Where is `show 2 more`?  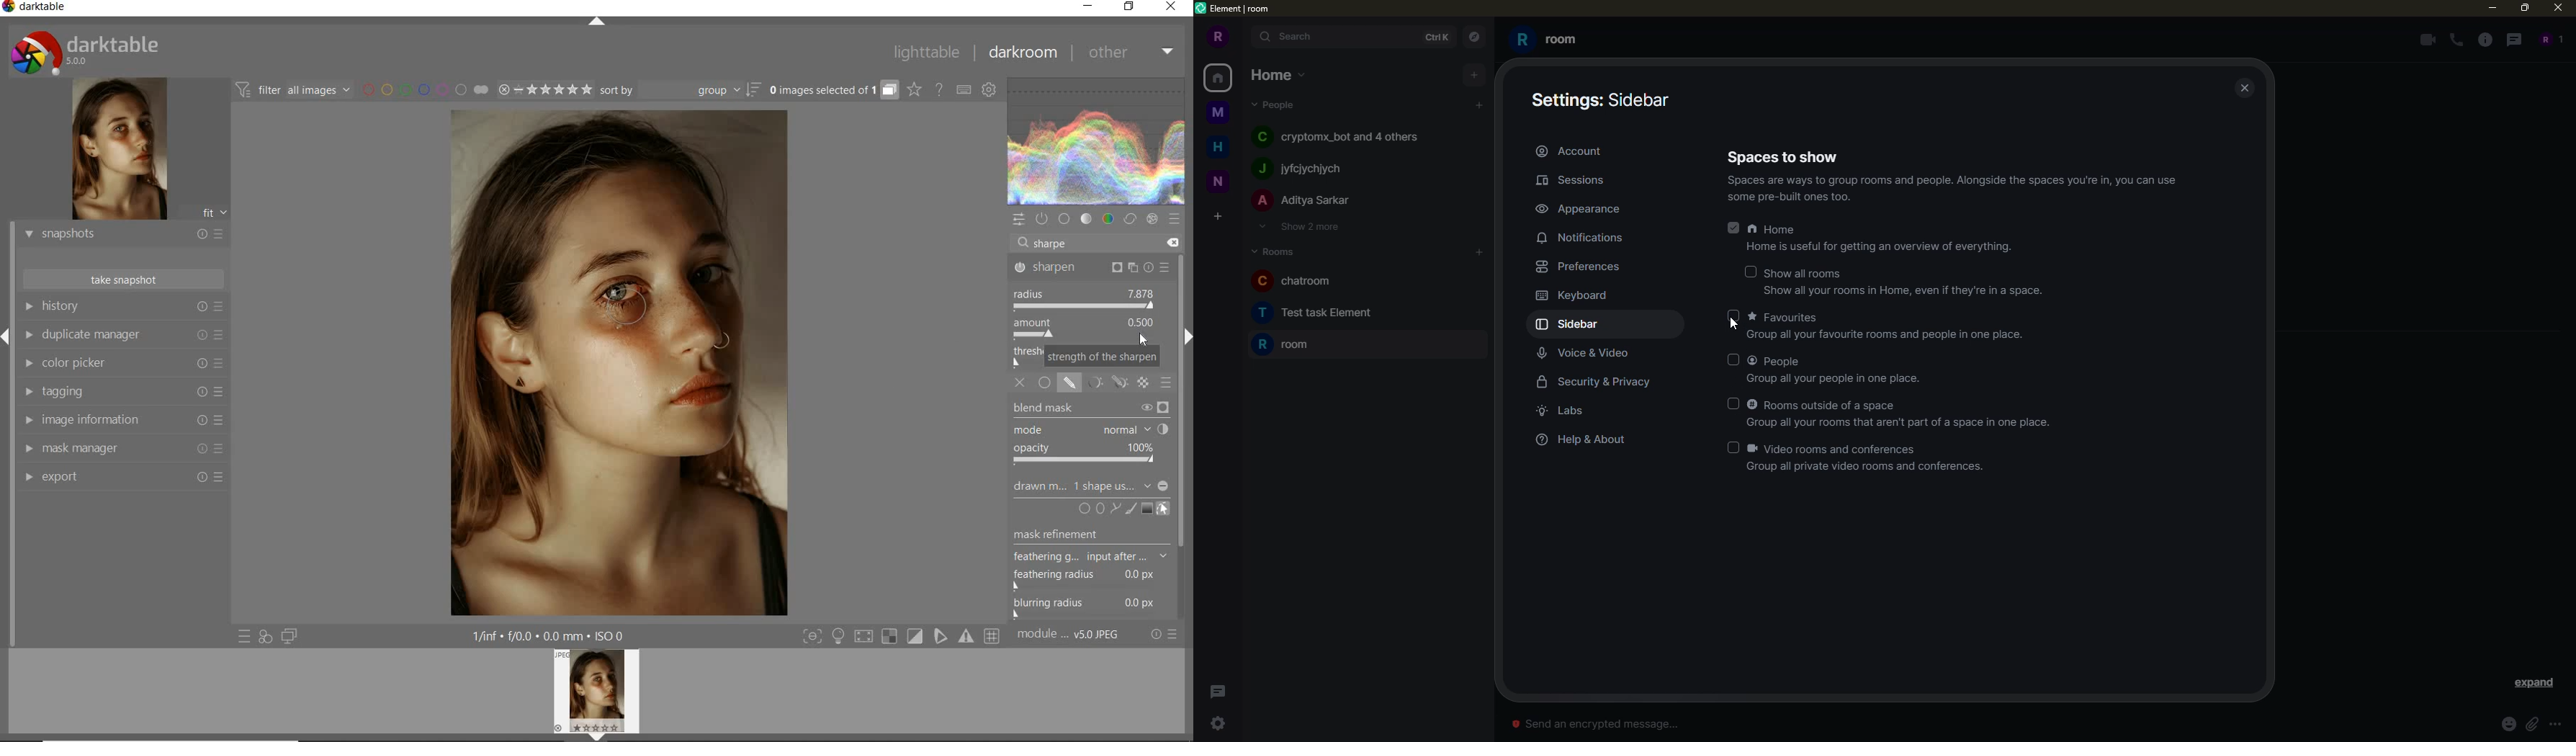
show 2 more is located at coordinates (1303, 228).